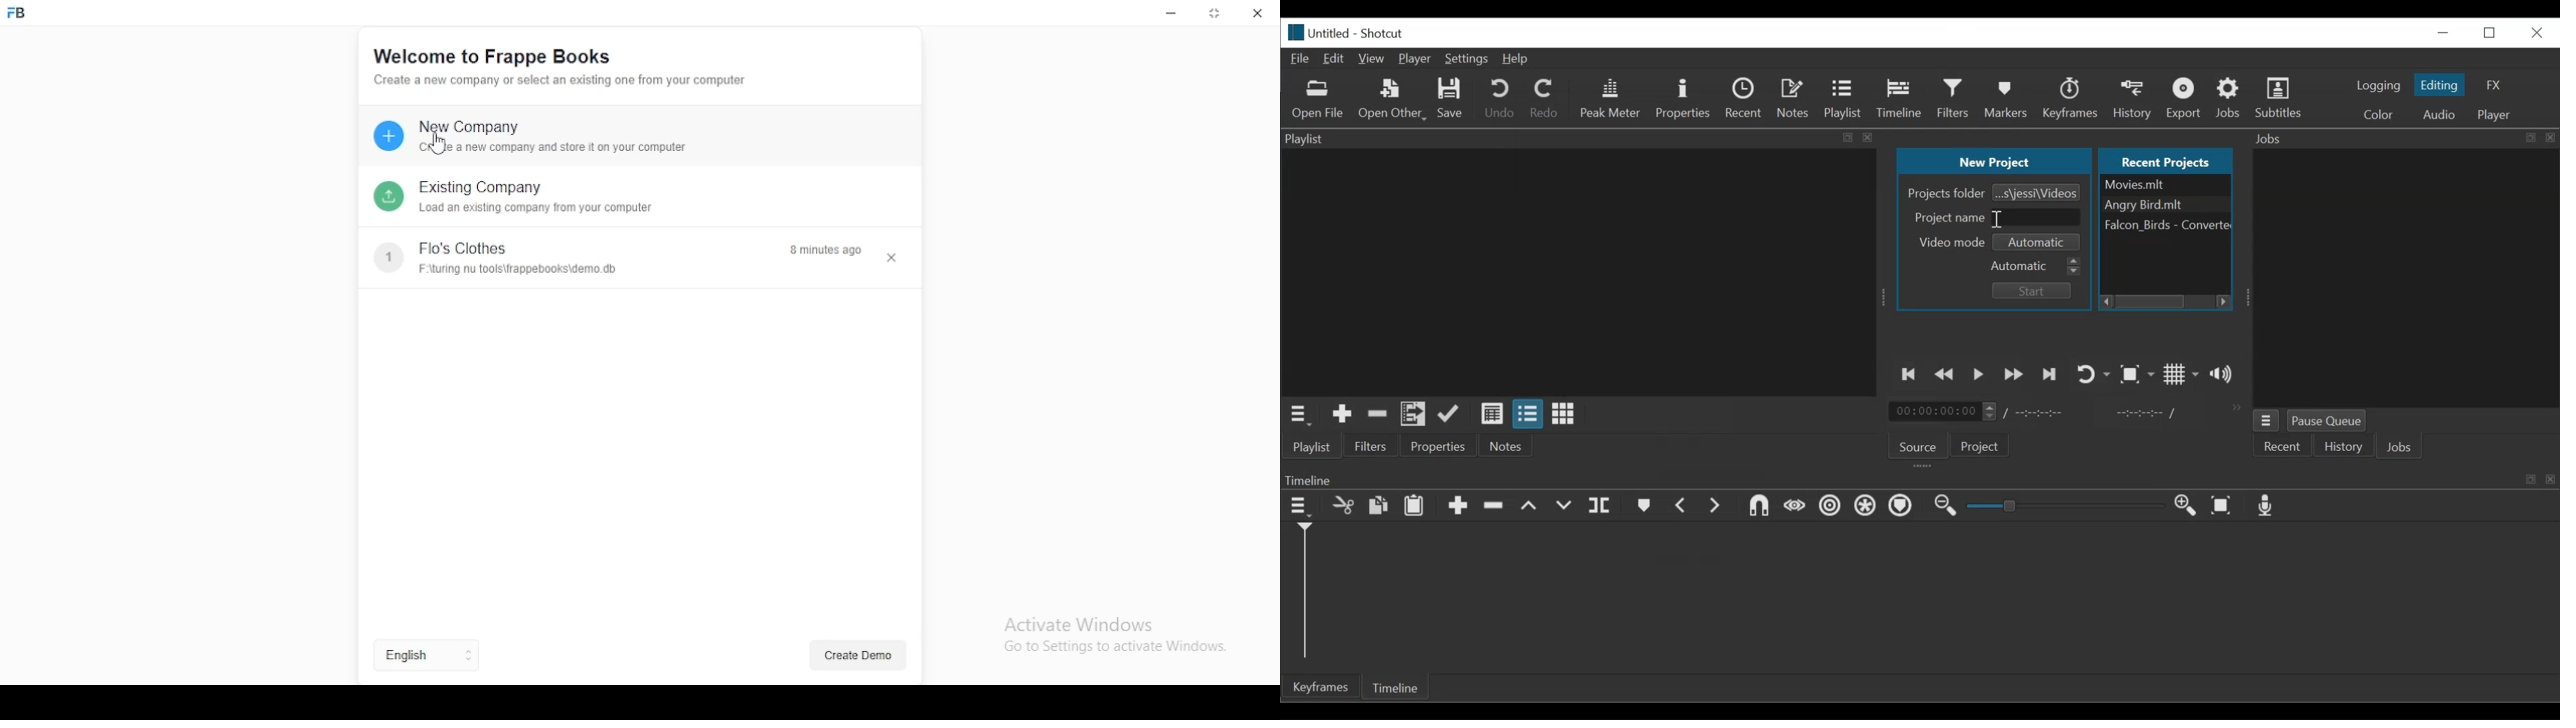  What do you see at coordinates (2397, 447) in the screenshot?
I see `Jobs` at bounding box center [2397, 447].